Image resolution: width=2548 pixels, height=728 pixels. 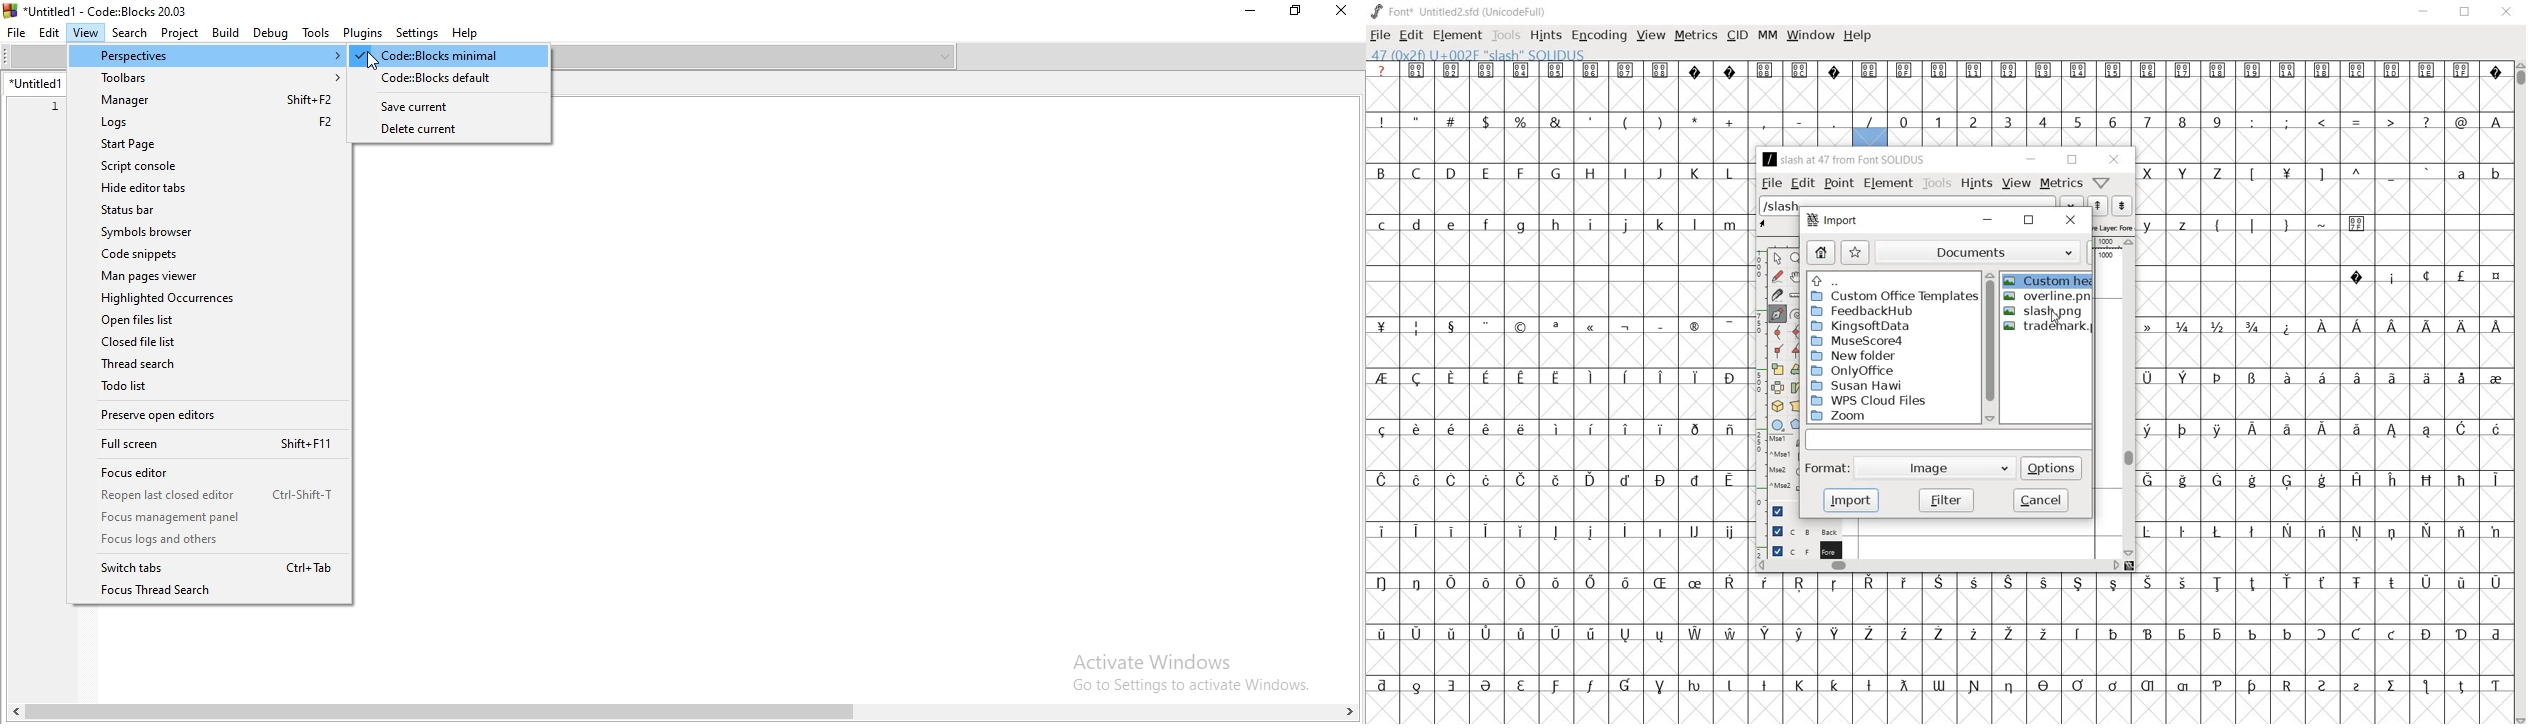 I want to click on Manager, so click(x=209, y=100).